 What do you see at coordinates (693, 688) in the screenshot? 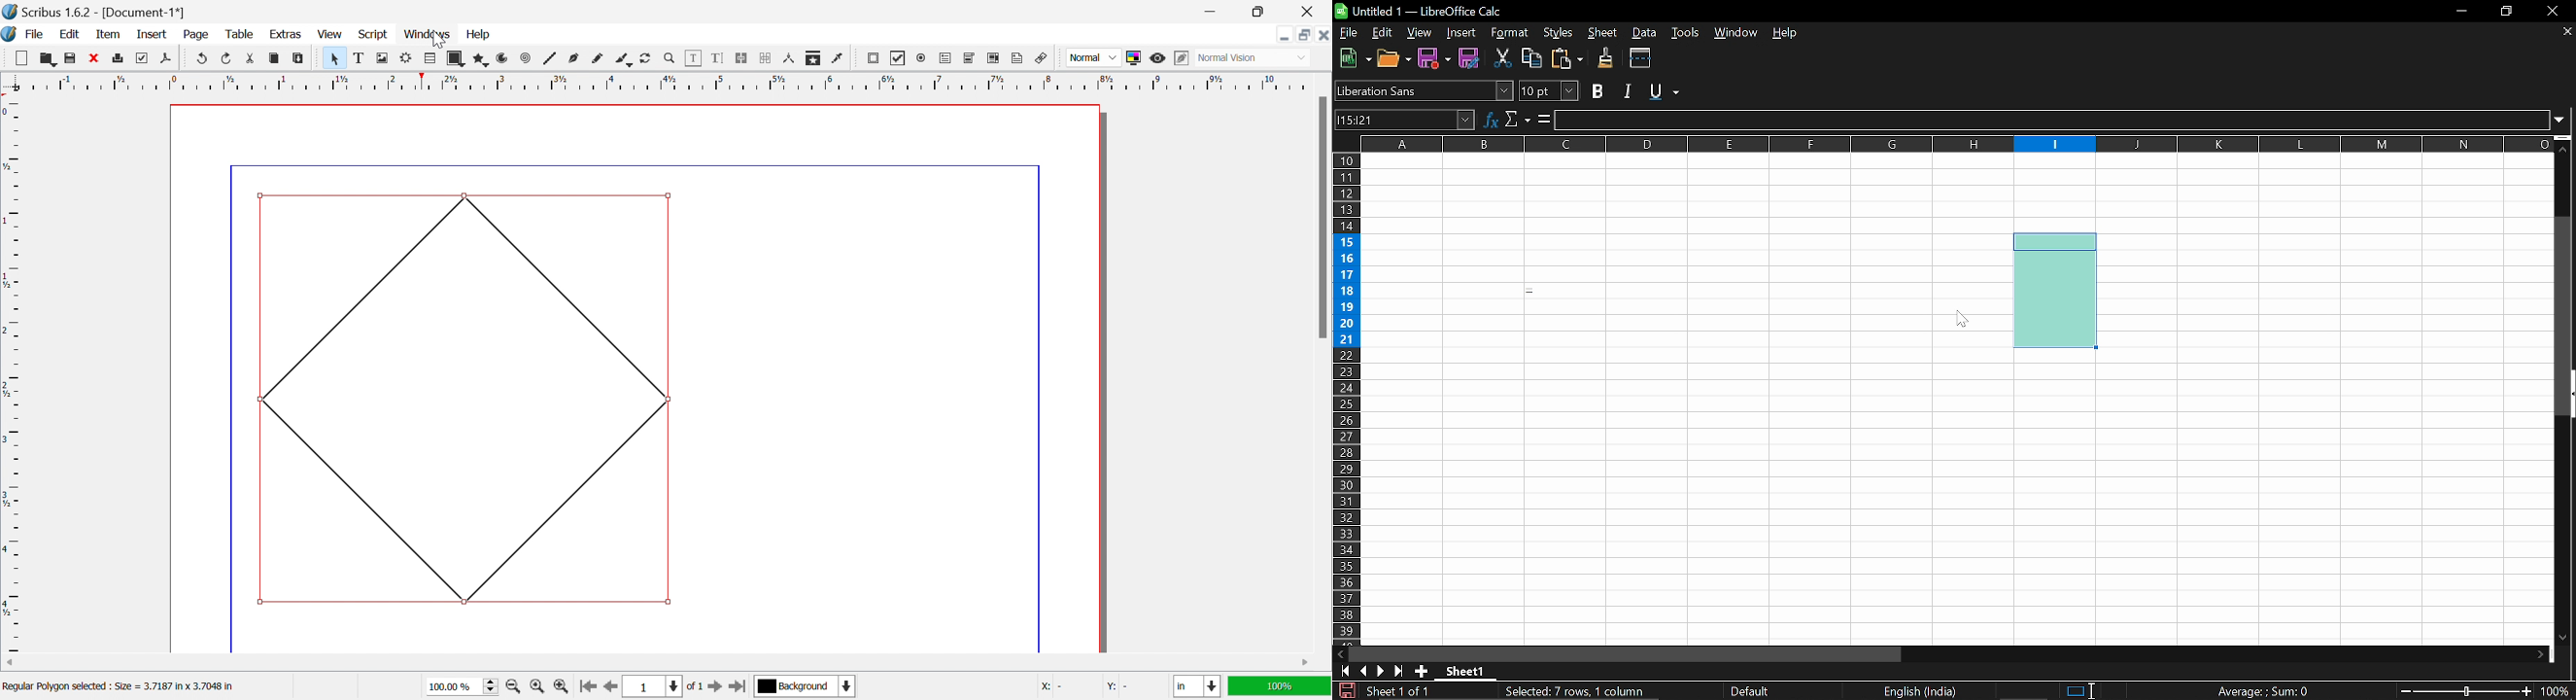
I see `of 1` at bounding box center [693, 688].